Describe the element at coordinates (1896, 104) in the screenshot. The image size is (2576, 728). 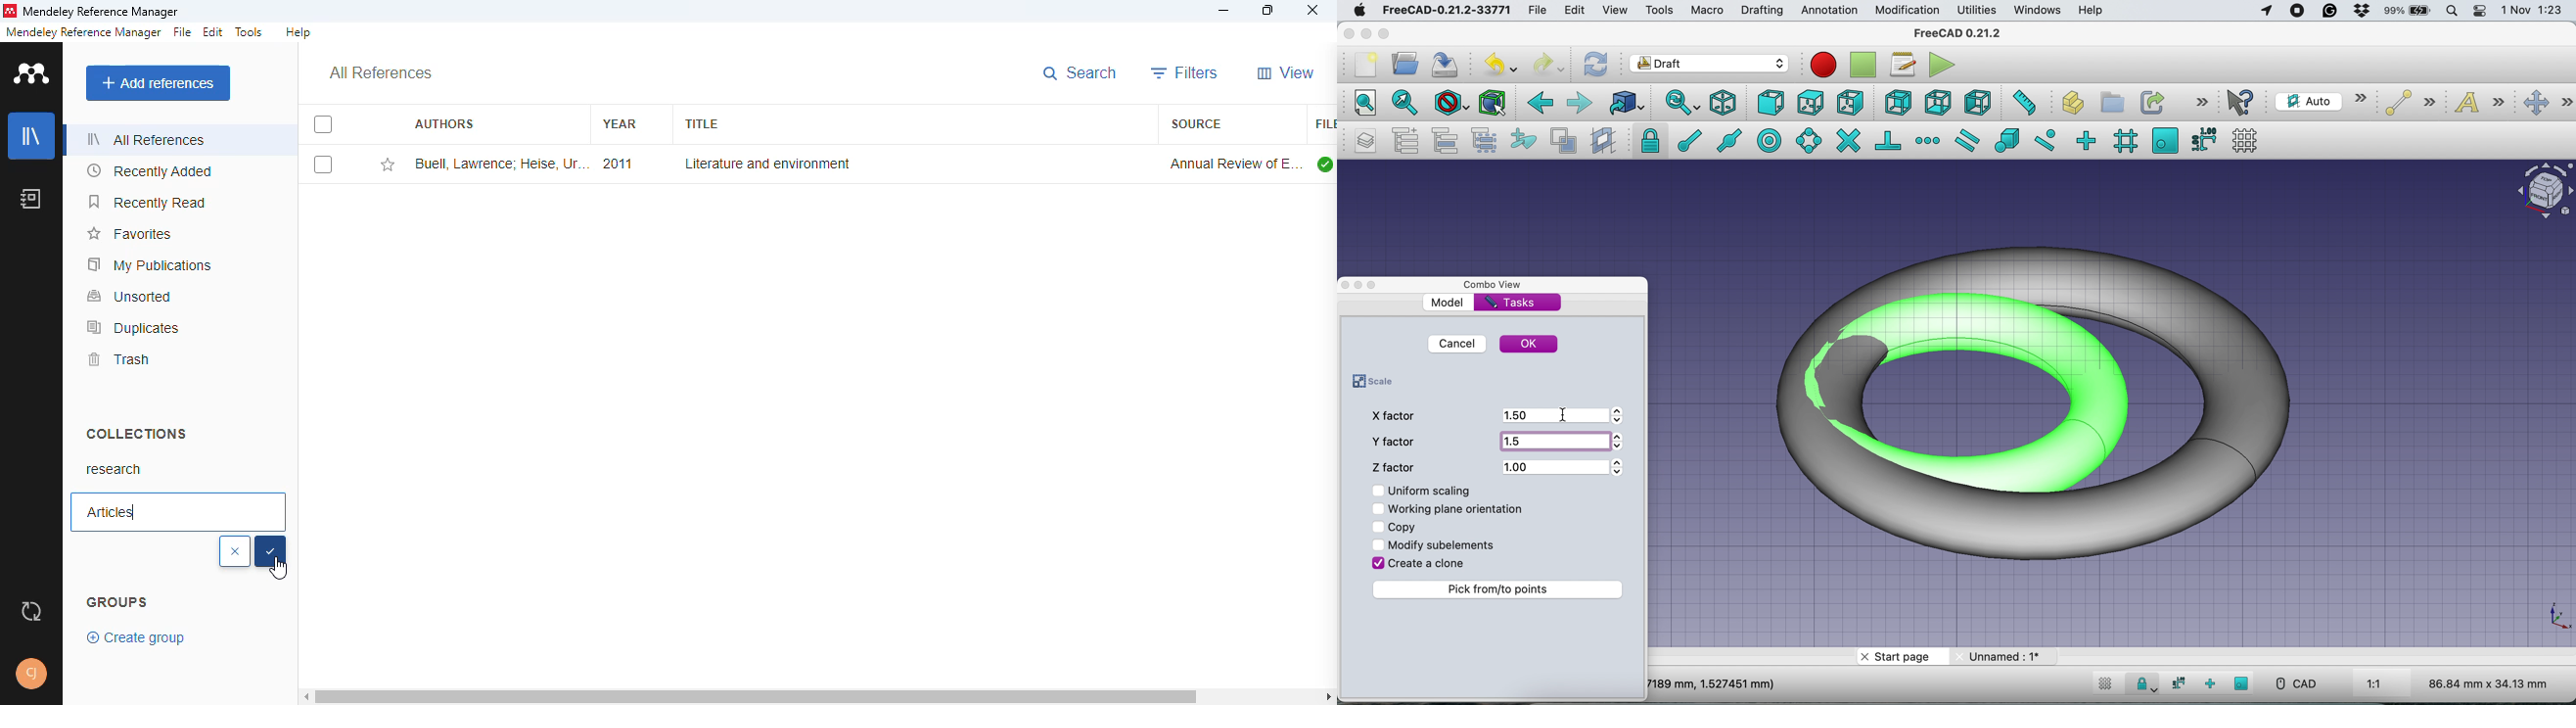
I see `rear` at that location.